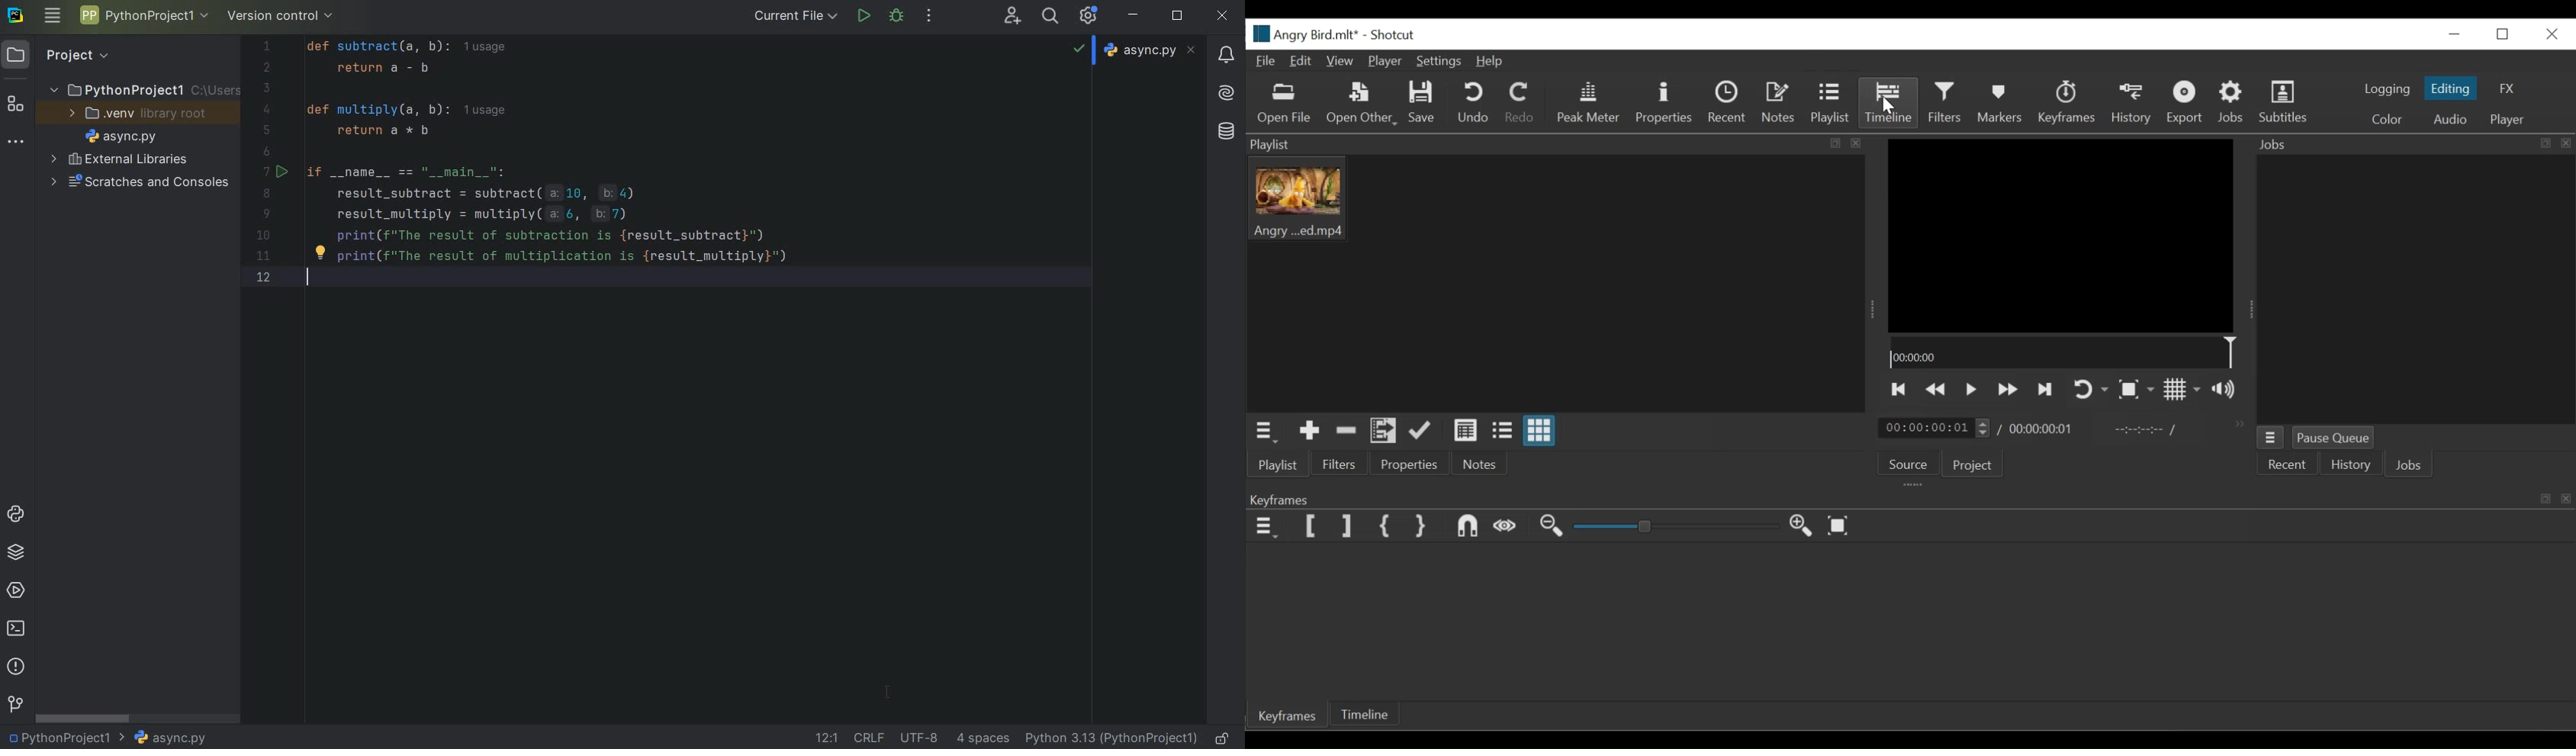 The image size is (2576, 756). What do you see at coordinates (2047, 390) in the screenshot?
I see `Skip to the next point` at bounding box center [2047, 390].